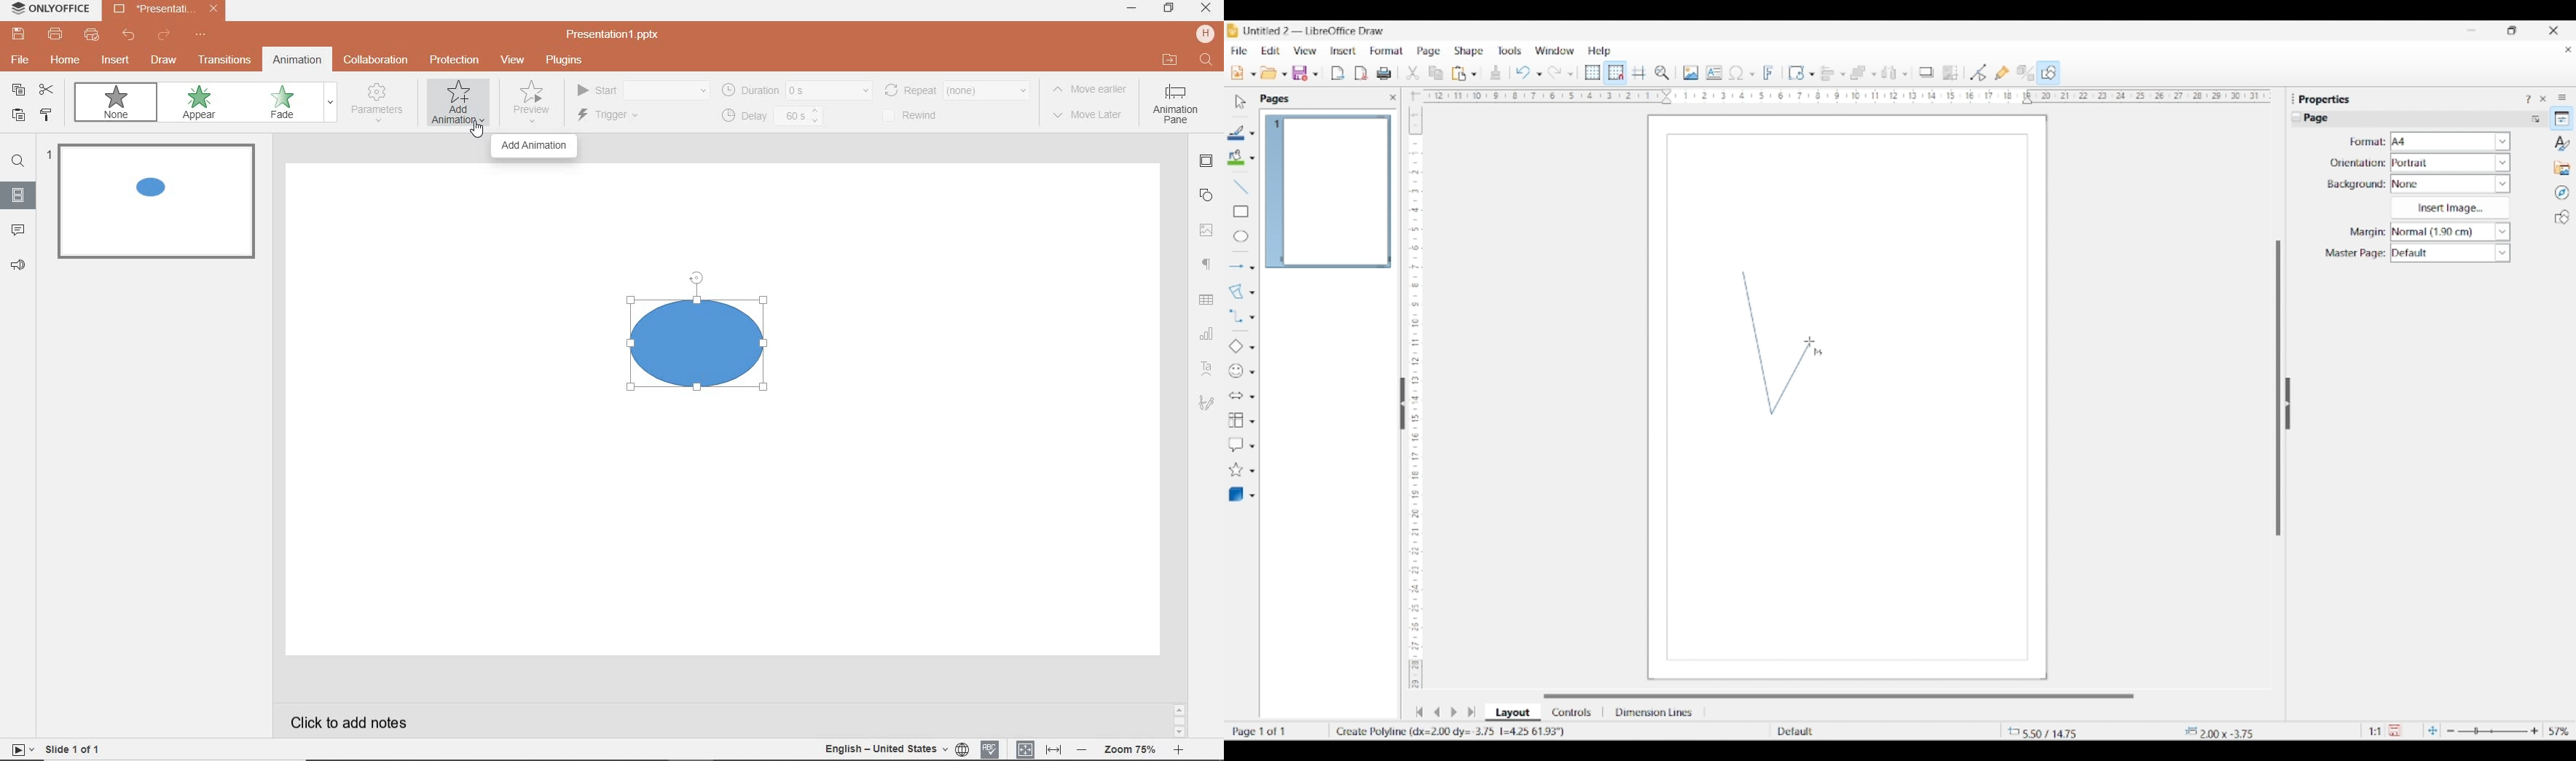 The width and height of the screenshot is (2576, 784). Describe the element at coordinates (1208, 262) in the screenshot. I see `paragraph settings` at that location.